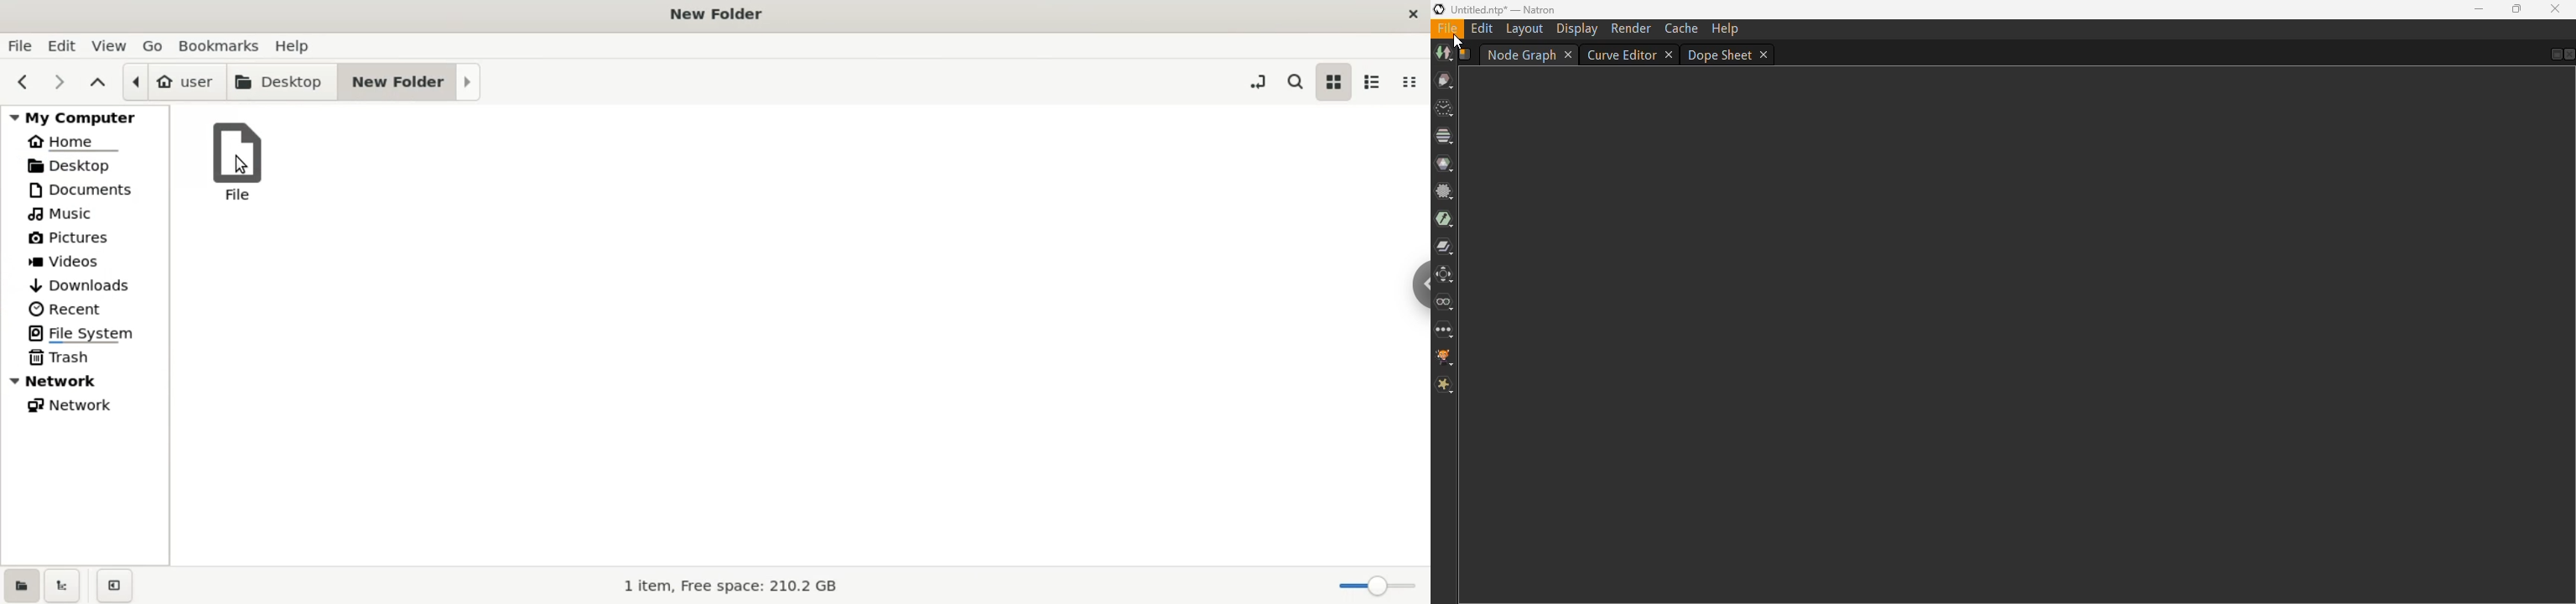 This screenshot has width=2576, height=616. I want to click on go, so click(155, 46).